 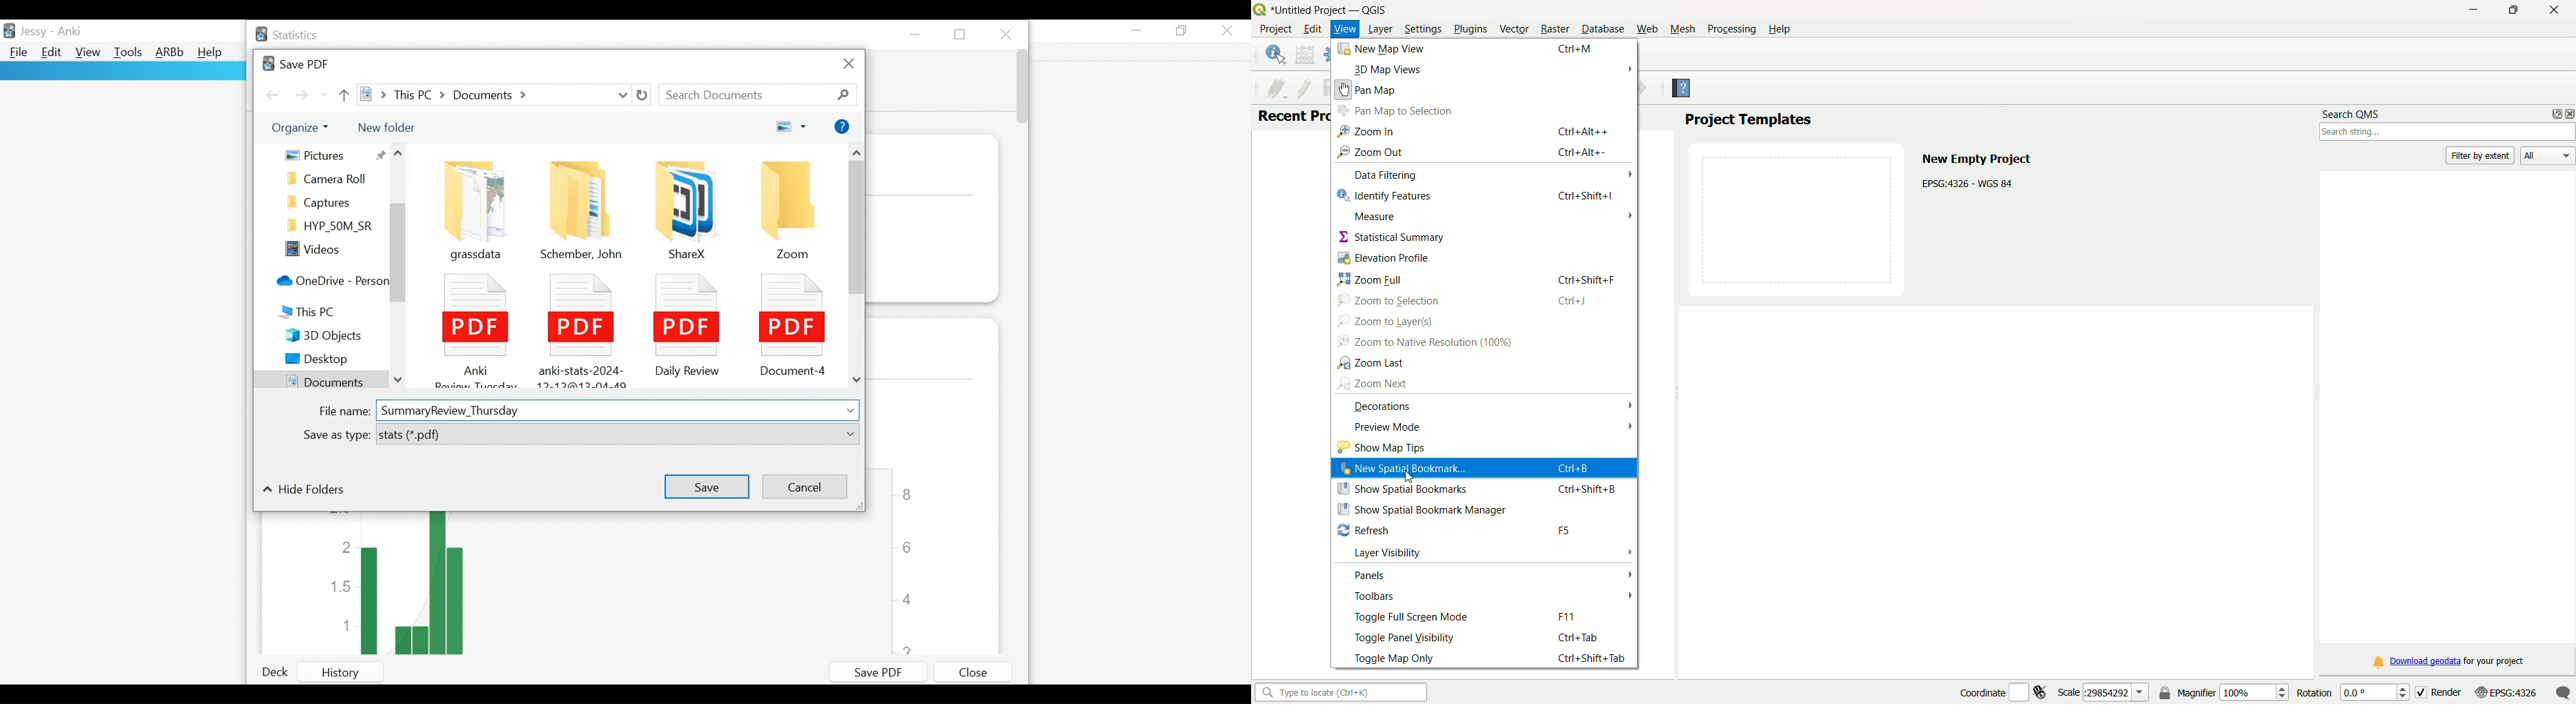 What do you see at coordinates (617, 584) in the screenshot?
I see `bar graph` at bounding box center [617, 584].